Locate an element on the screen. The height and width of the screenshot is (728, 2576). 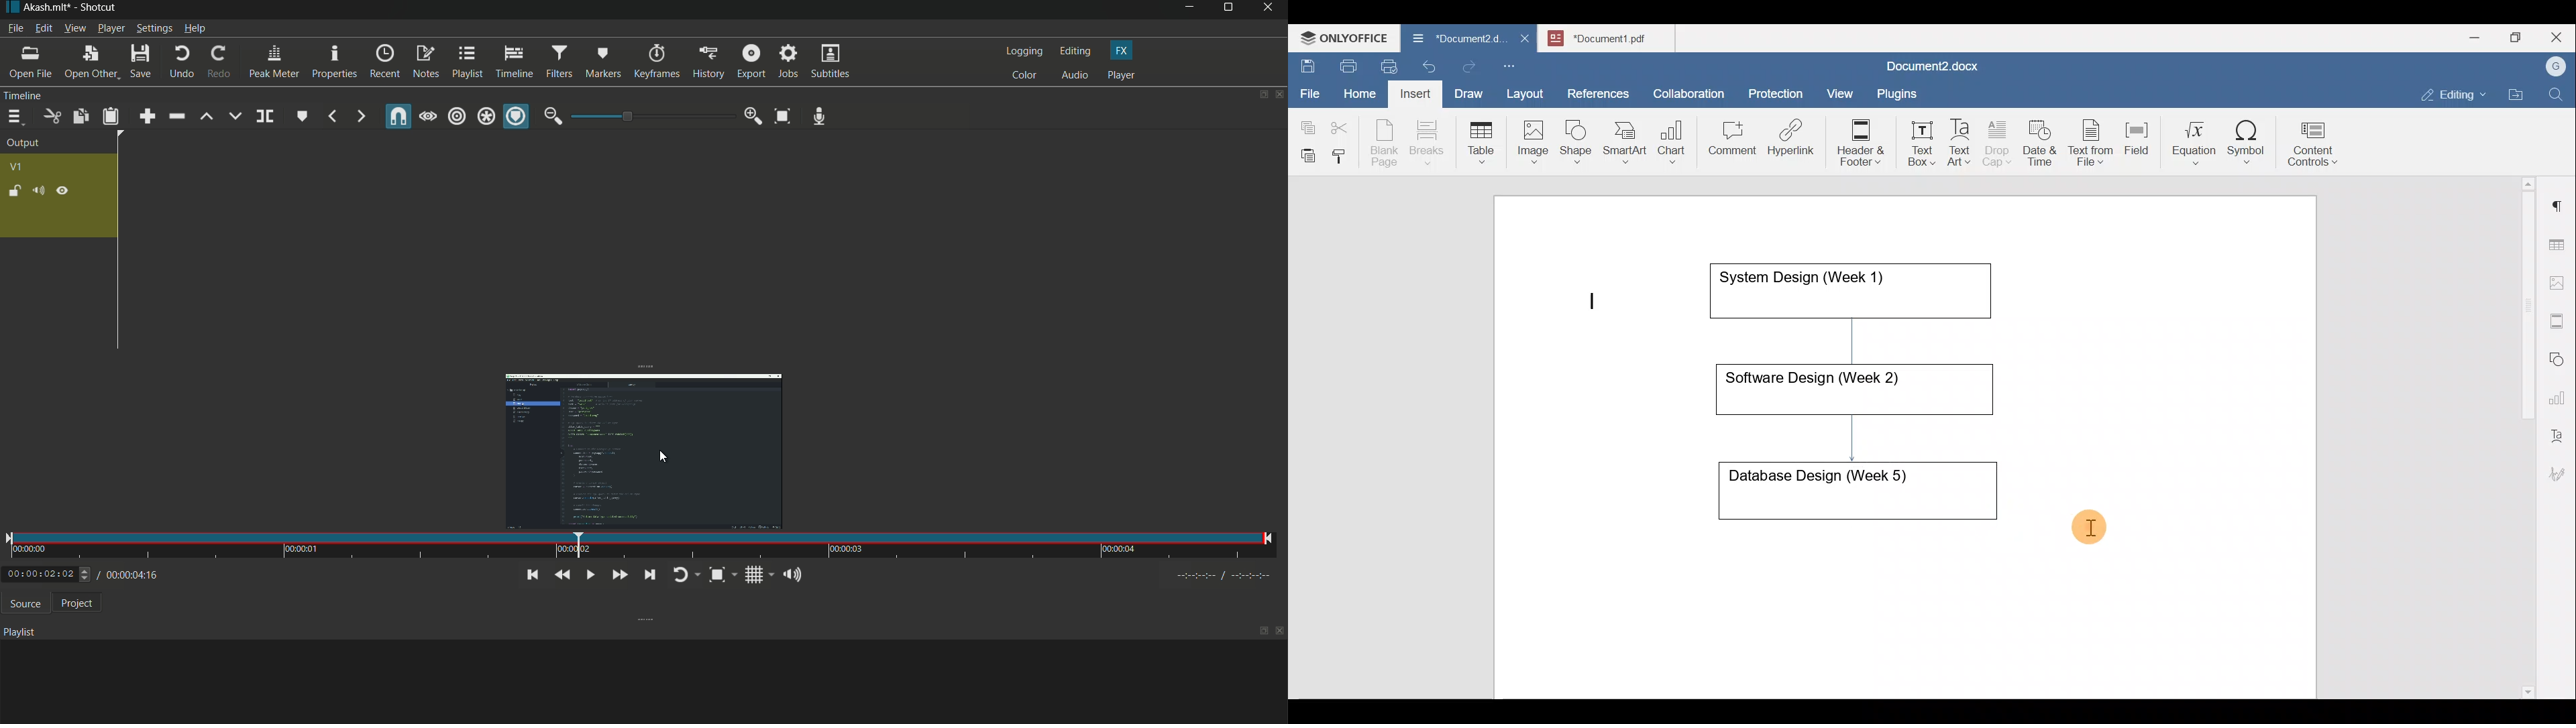
view menu is located at coordinates (74, 28).